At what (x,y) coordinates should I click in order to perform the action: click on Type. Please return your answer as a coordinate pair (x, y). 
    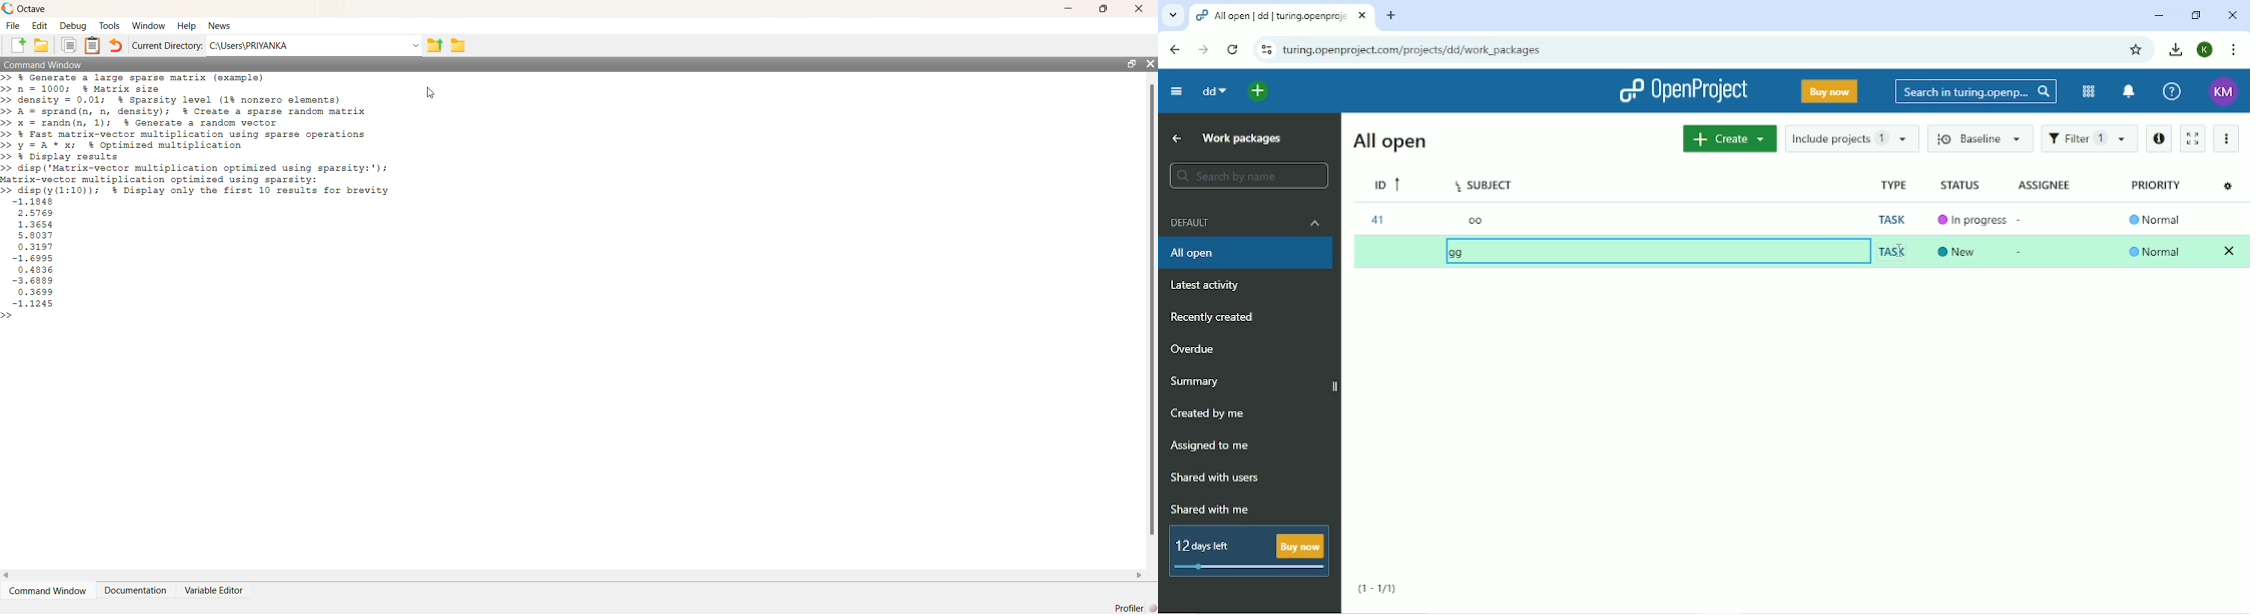
    Looking at the image, I should click on (1890, 186).